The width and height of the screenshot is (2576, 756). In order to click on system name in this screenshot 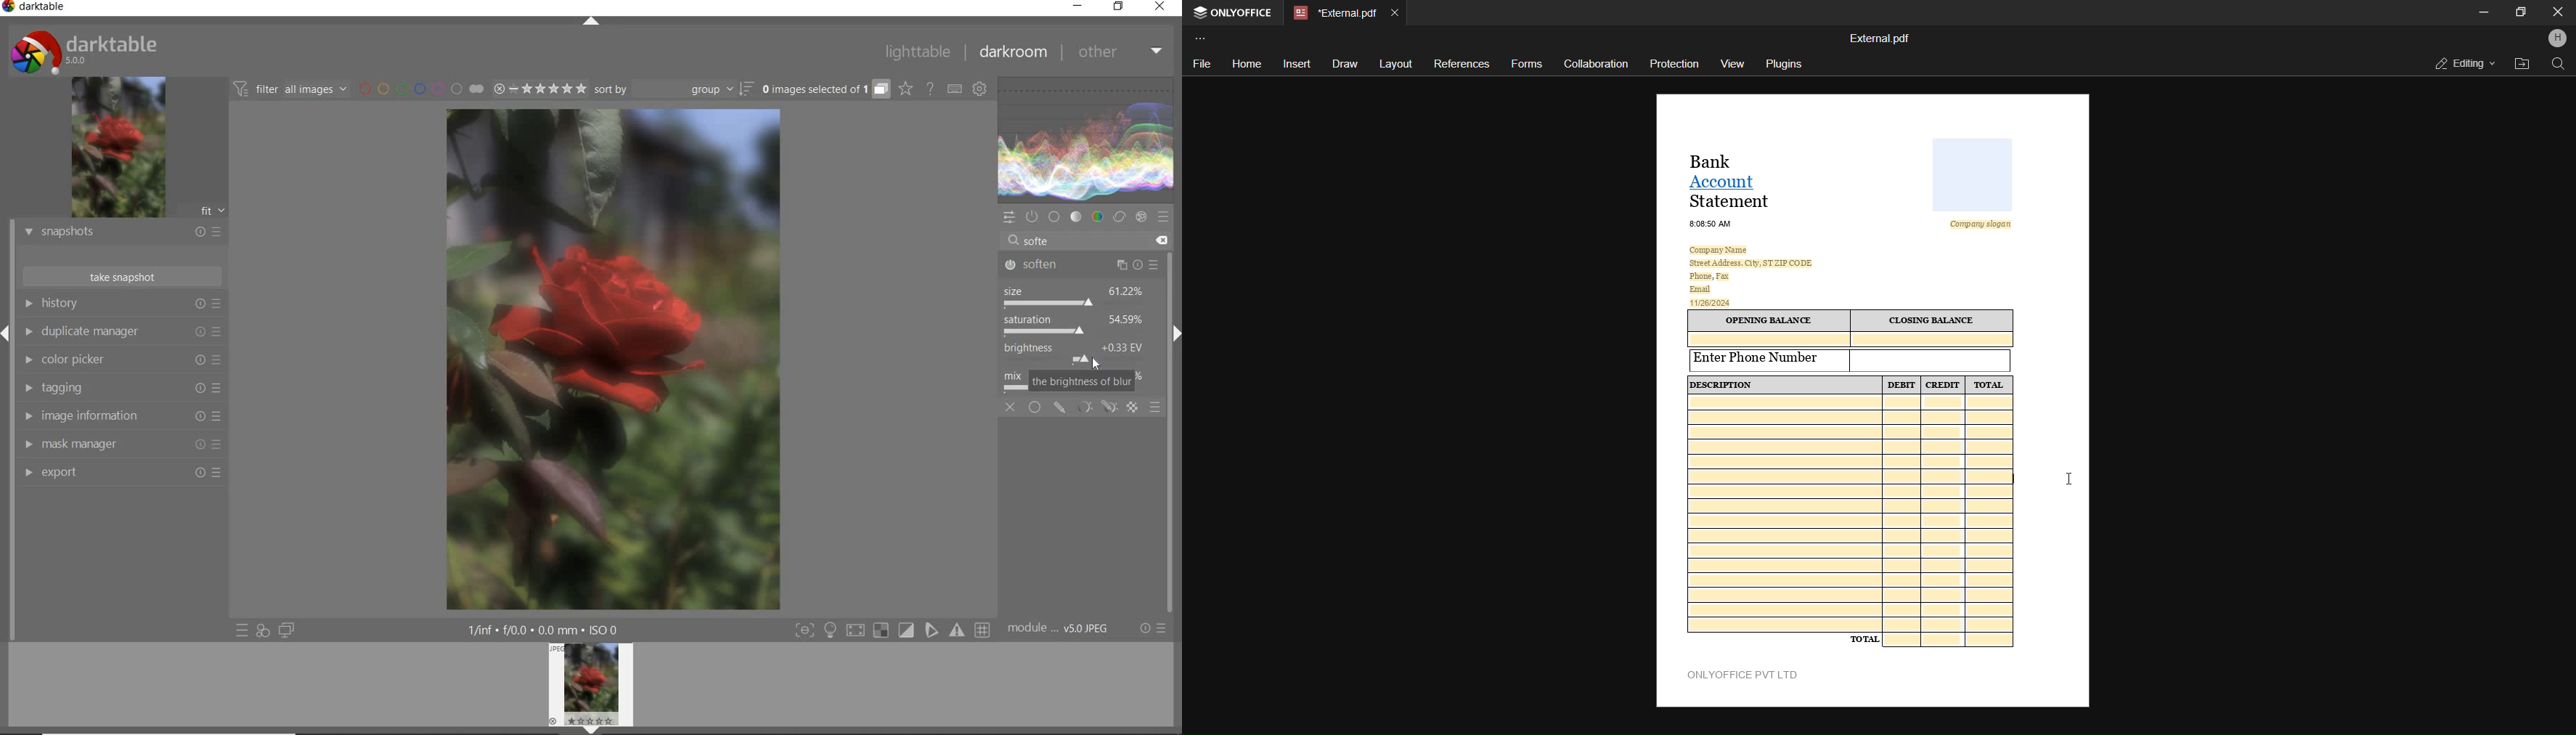, I will do `click(38, 8)`.